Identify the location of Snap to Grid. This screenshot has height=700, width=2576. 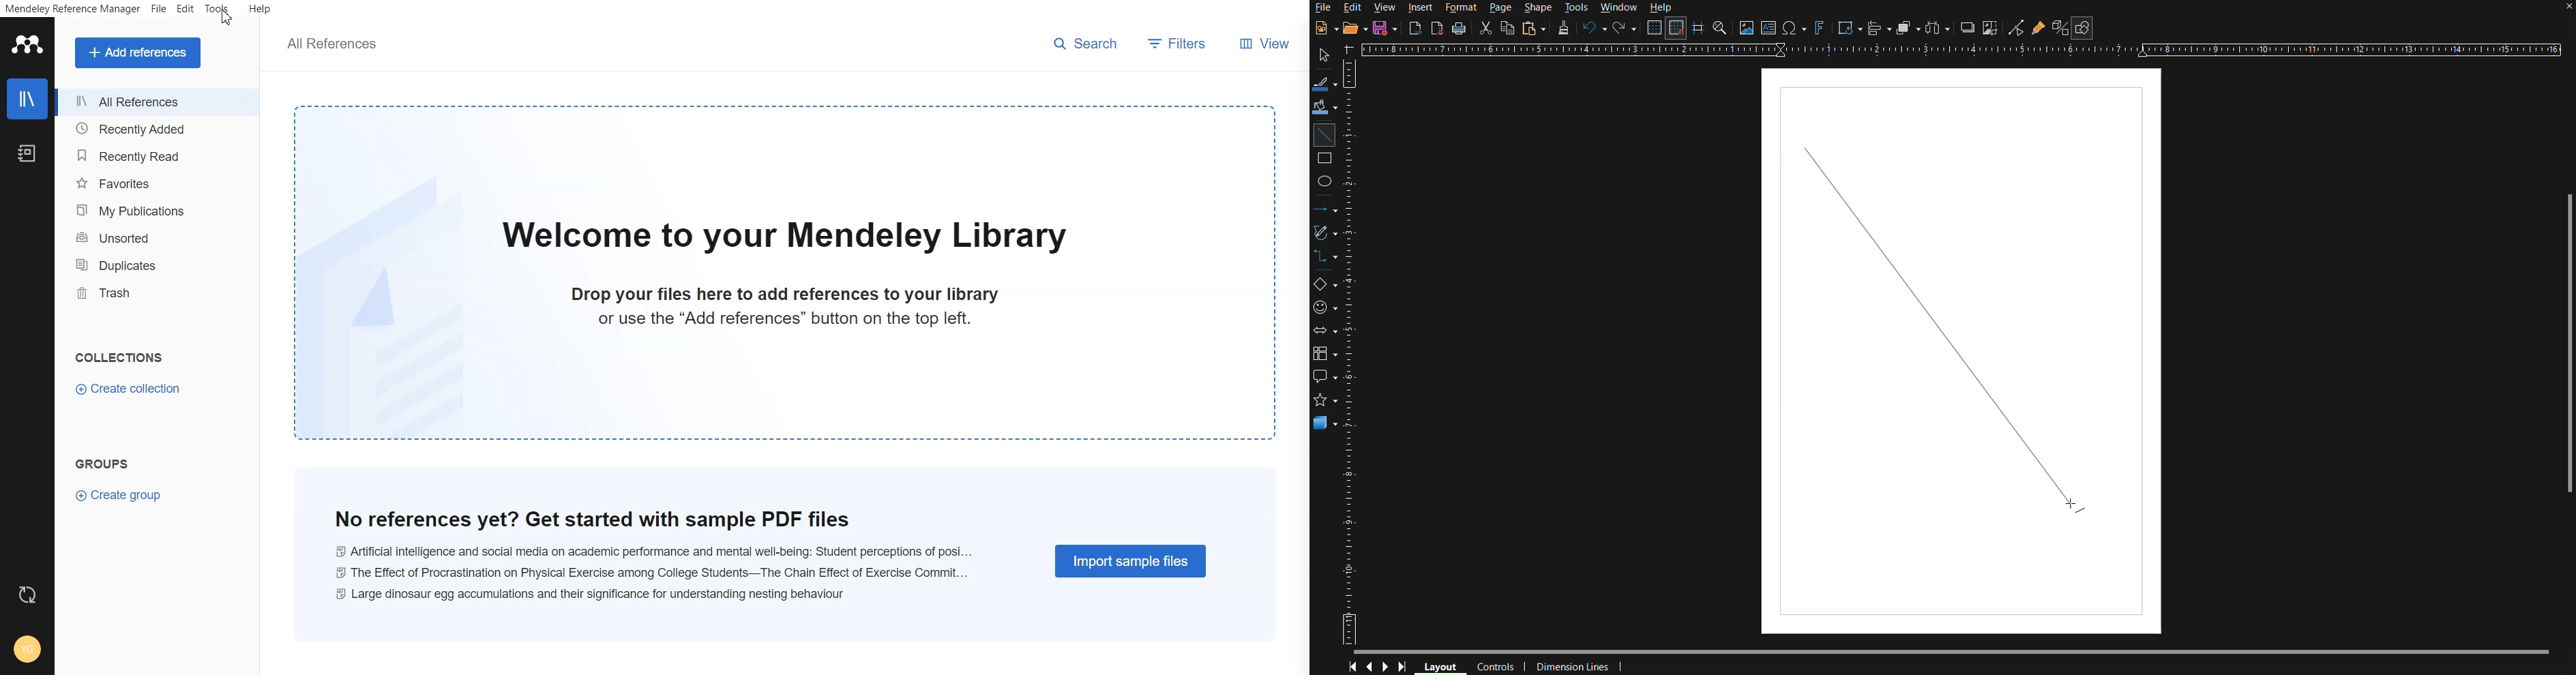
(1677, 28).